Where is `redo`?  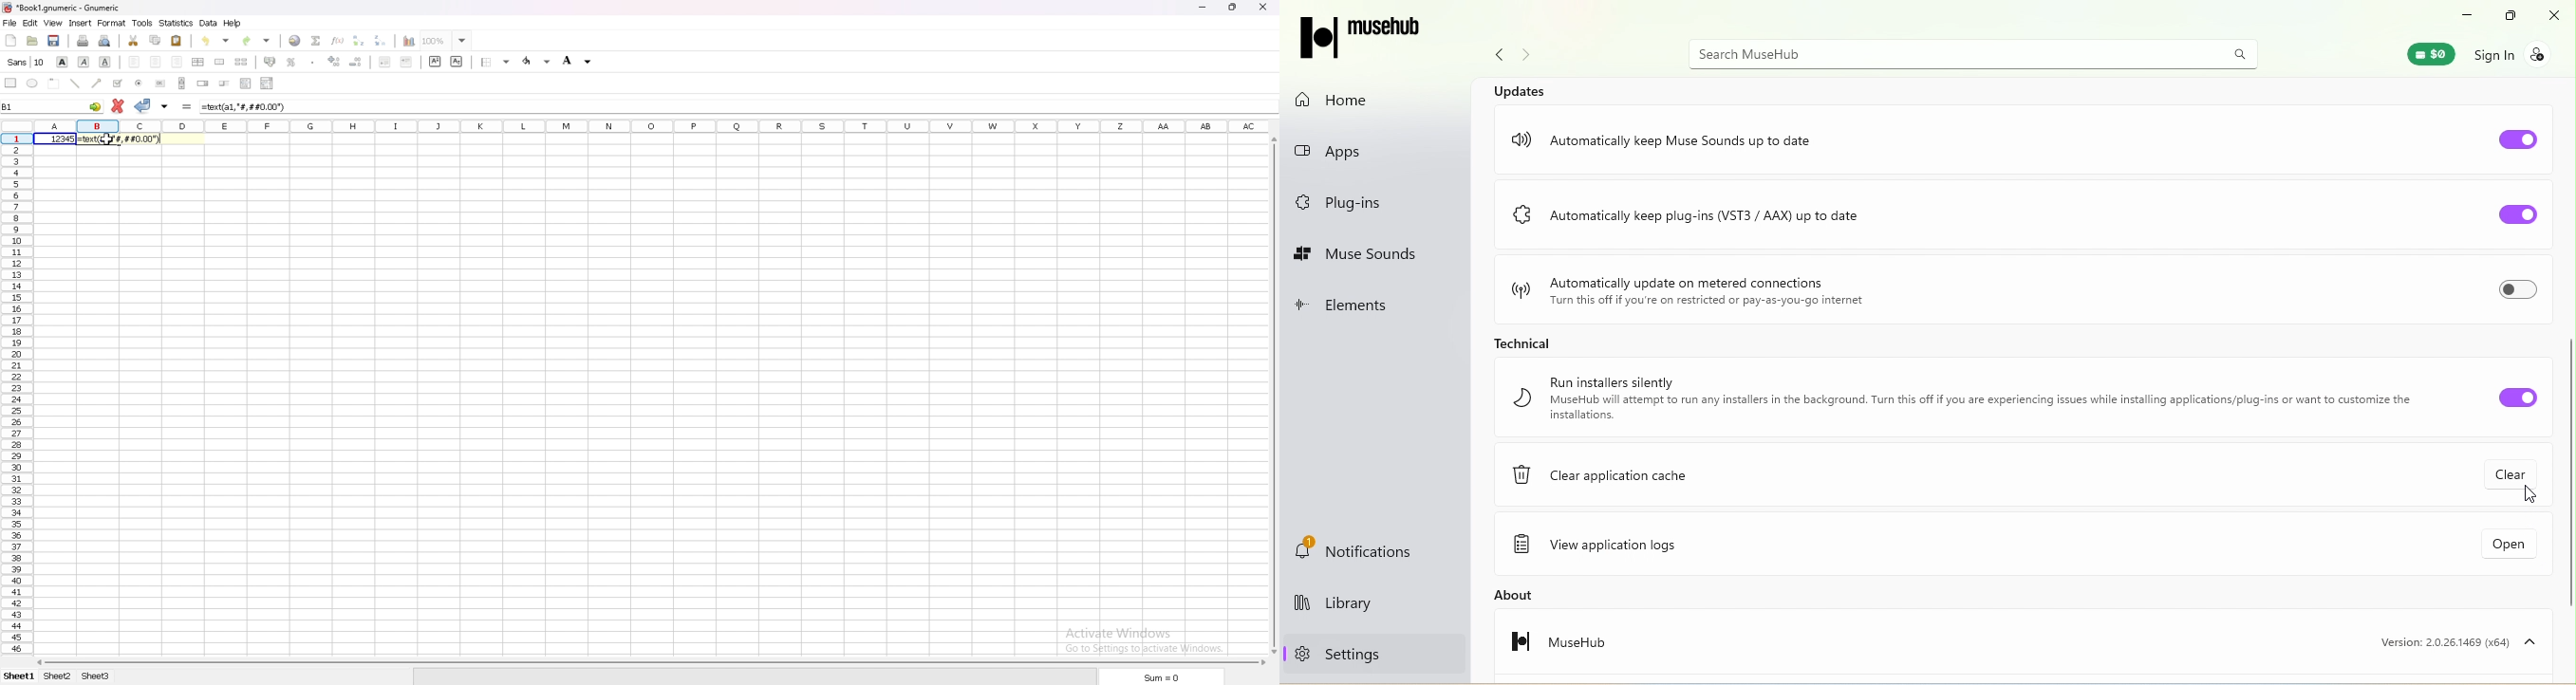 redo is located at coordinates (257, 41).